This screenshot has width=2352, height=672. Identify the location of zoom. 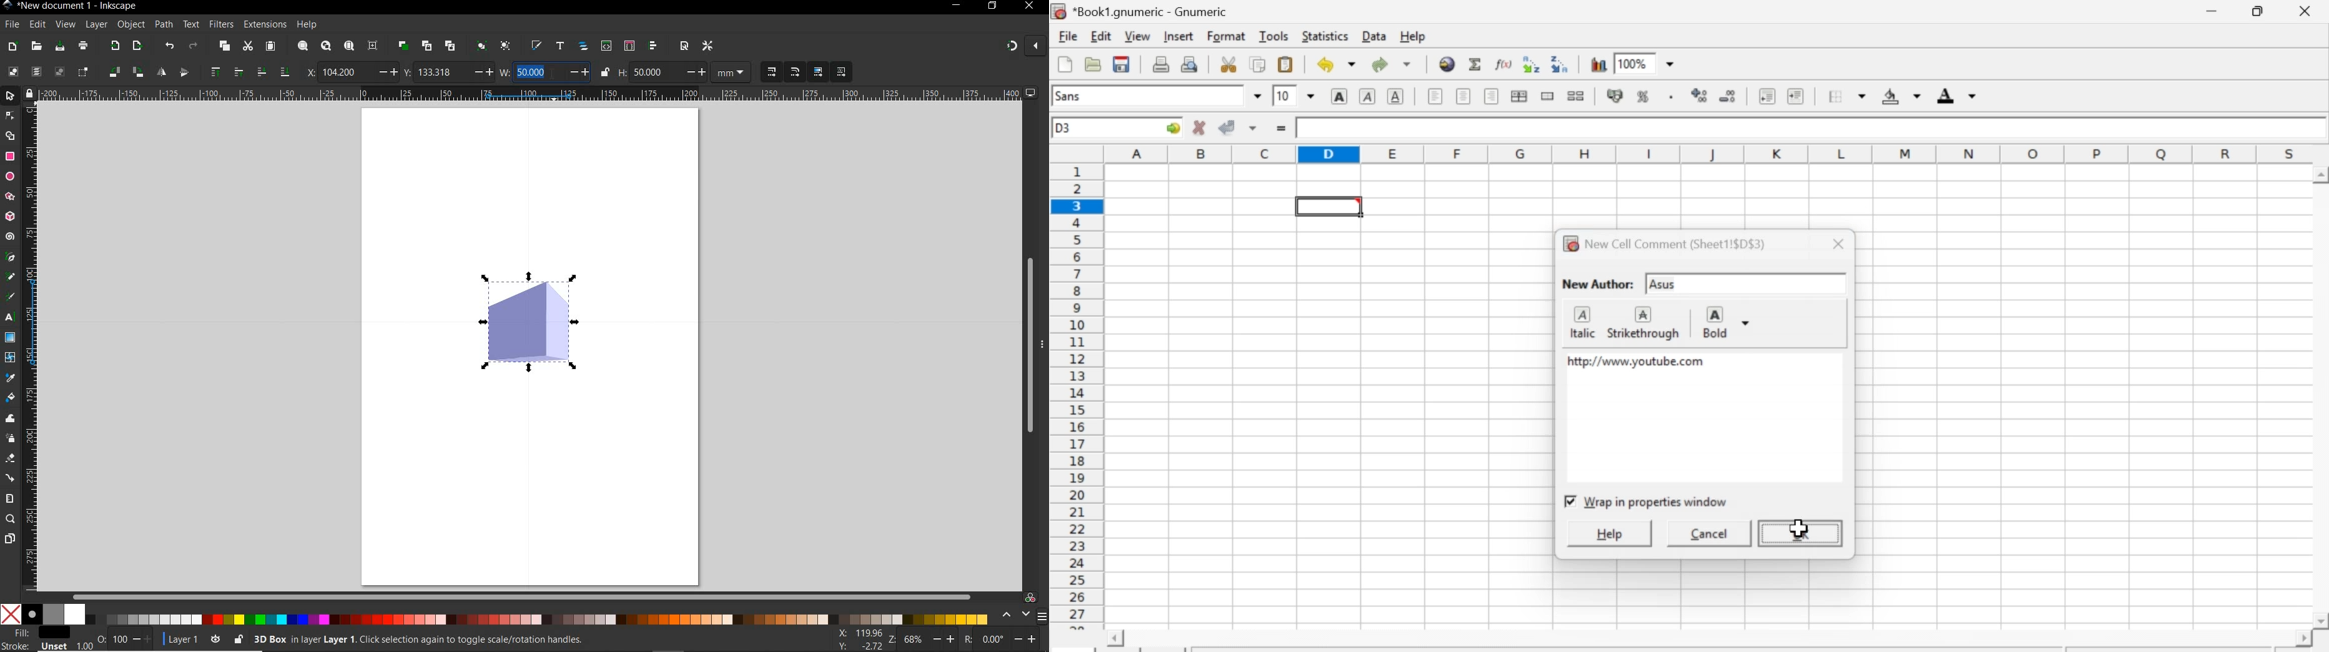
(892, 640).